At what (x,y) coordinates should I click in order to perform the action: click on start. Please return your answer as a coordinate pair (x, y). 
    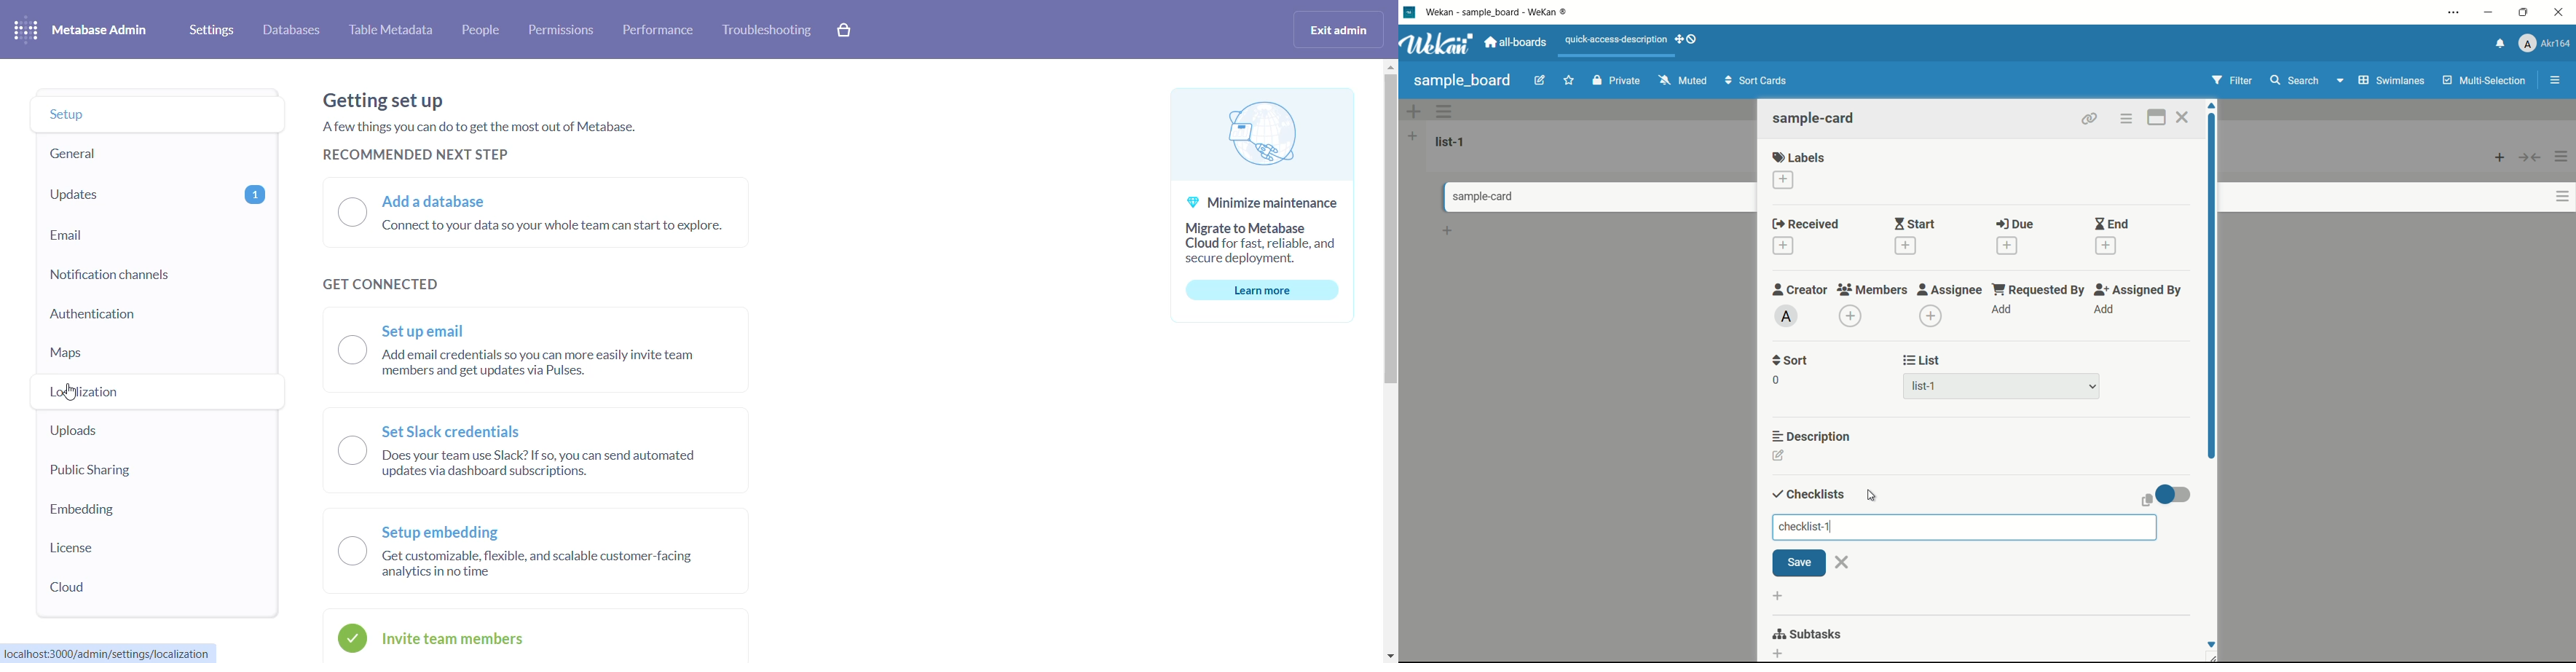
    Looking at the image, I should click on (1914, 225).